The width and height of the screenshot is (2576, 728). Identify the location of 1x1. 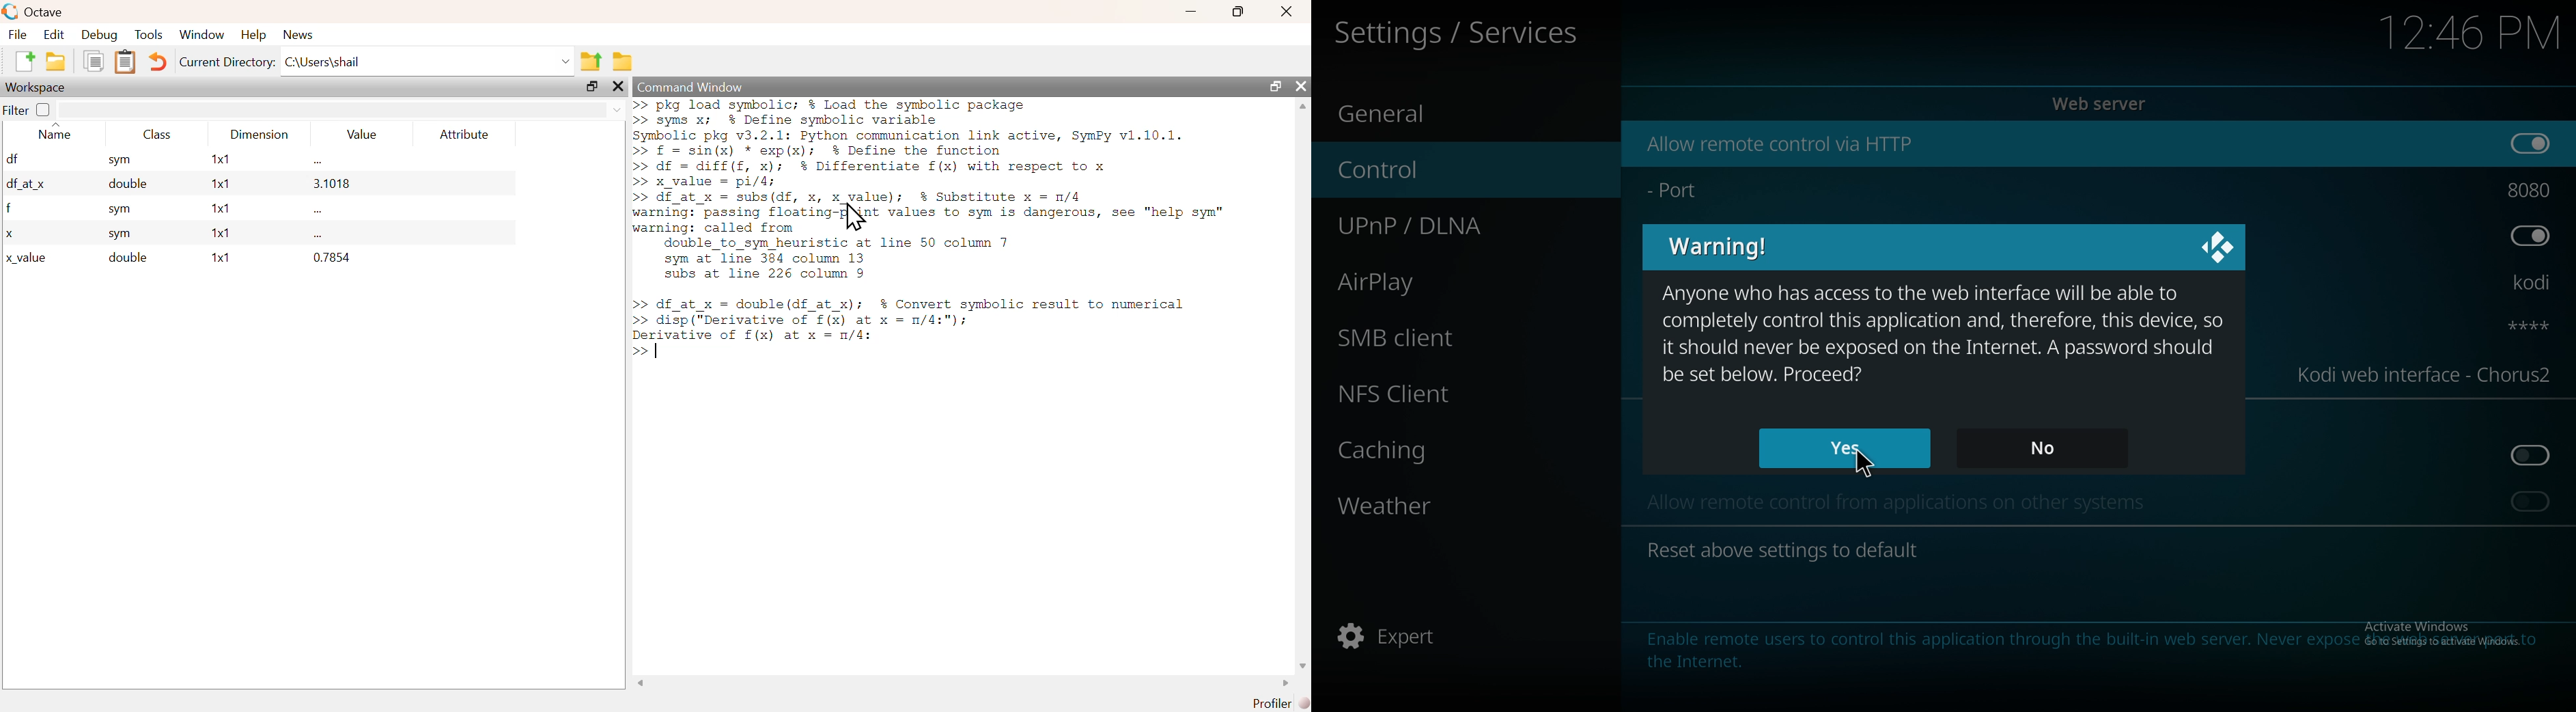
(215, 208).